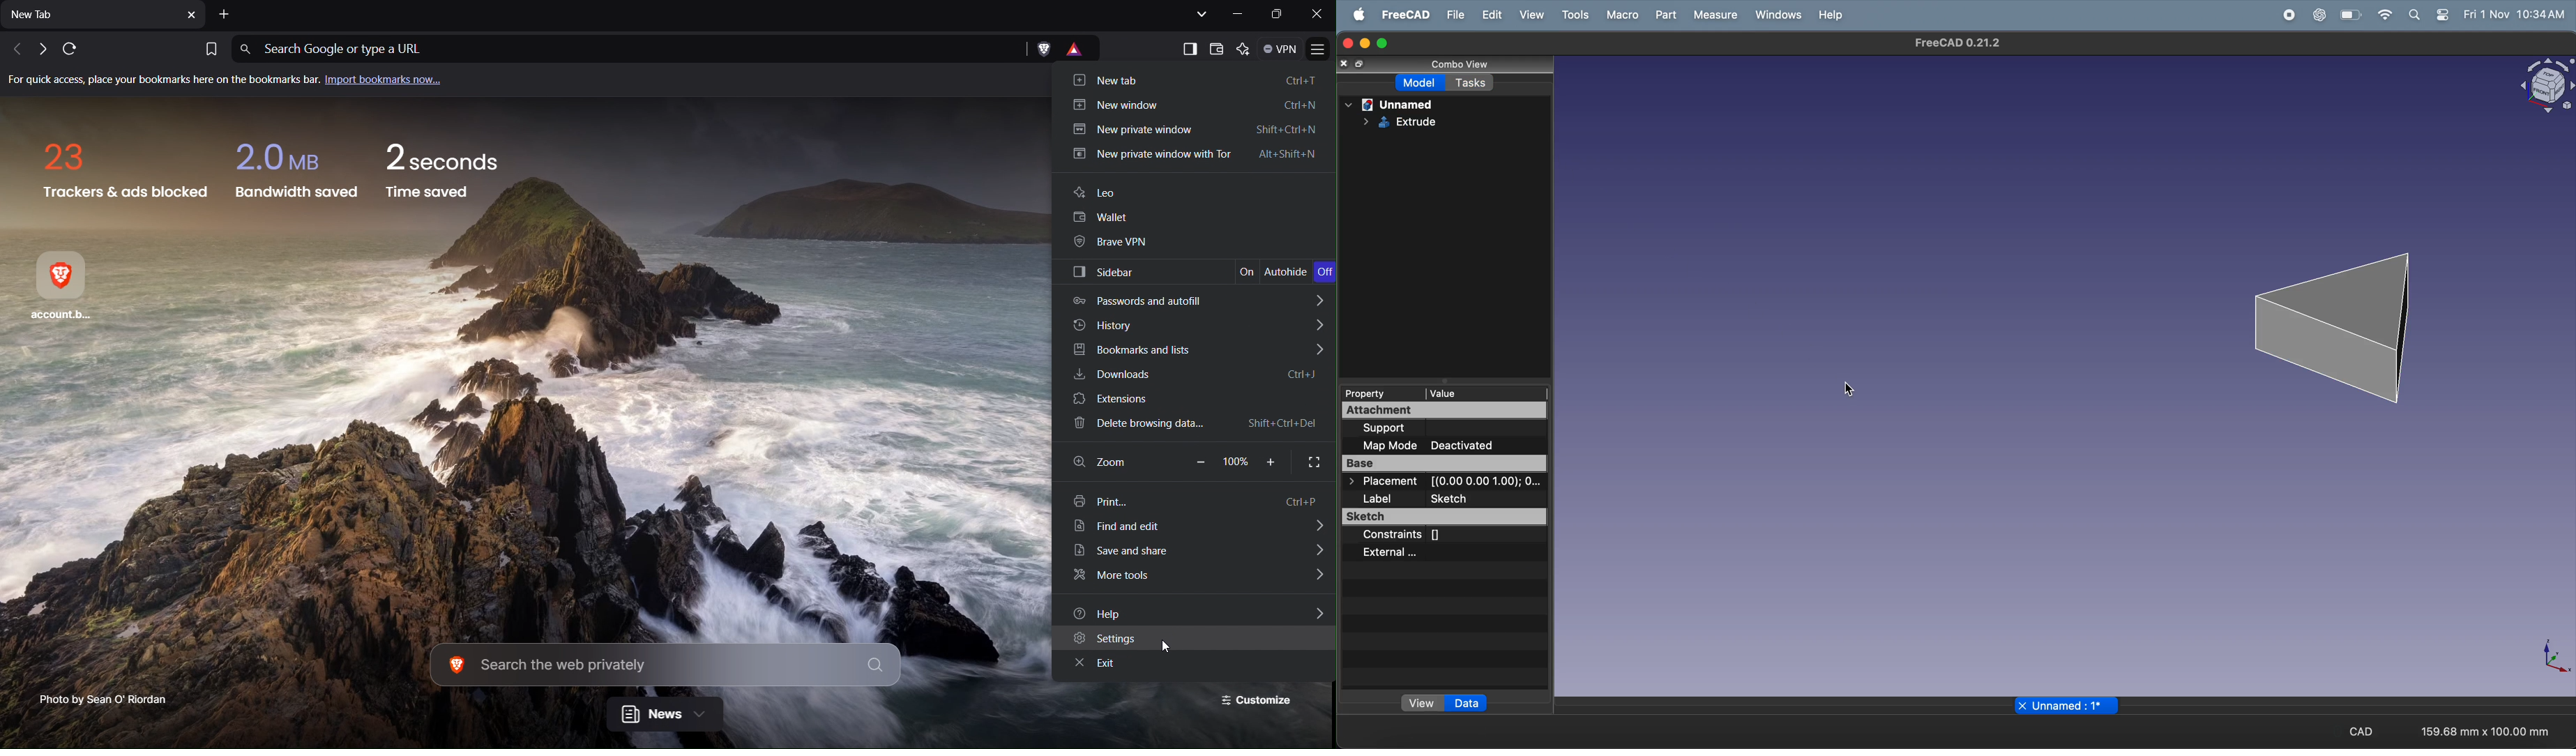 The image size is (2576, 756). What do you see at coordinates (2022, 705) in the screenshot?
I see `close` at bounding box center [2022, 705].